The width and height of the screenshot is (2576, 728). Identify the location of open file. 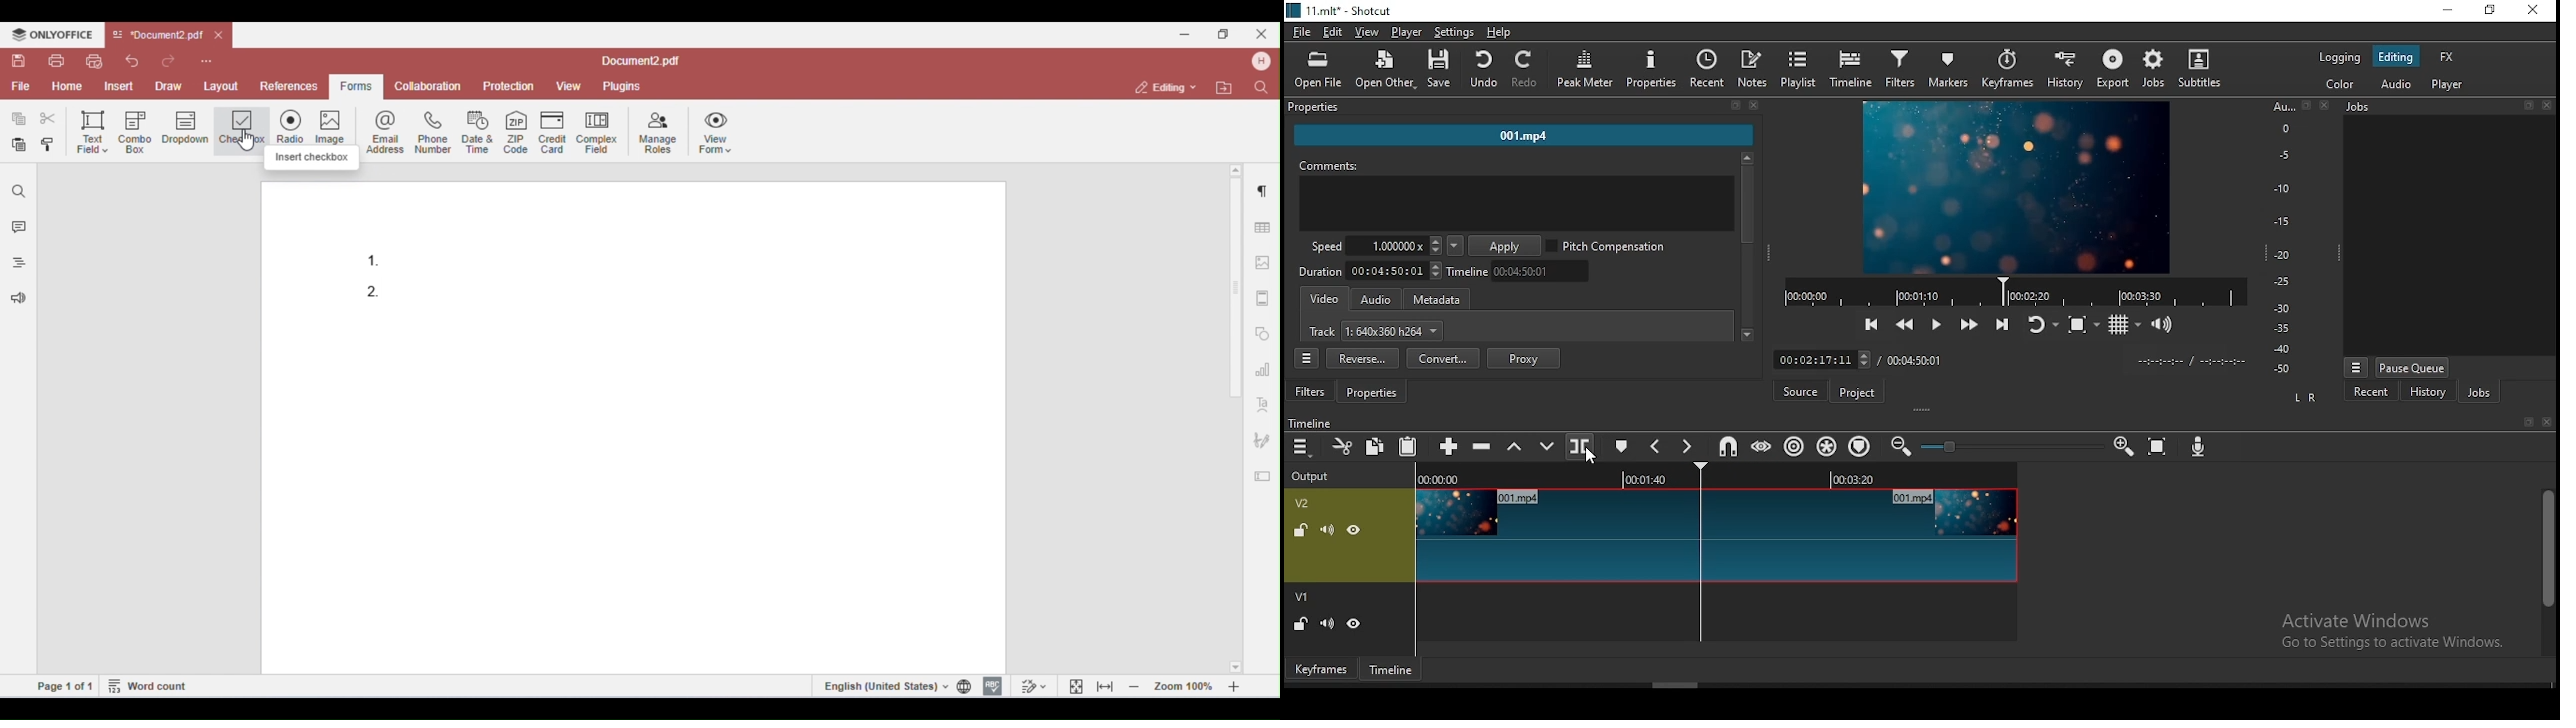
(1318, 67).